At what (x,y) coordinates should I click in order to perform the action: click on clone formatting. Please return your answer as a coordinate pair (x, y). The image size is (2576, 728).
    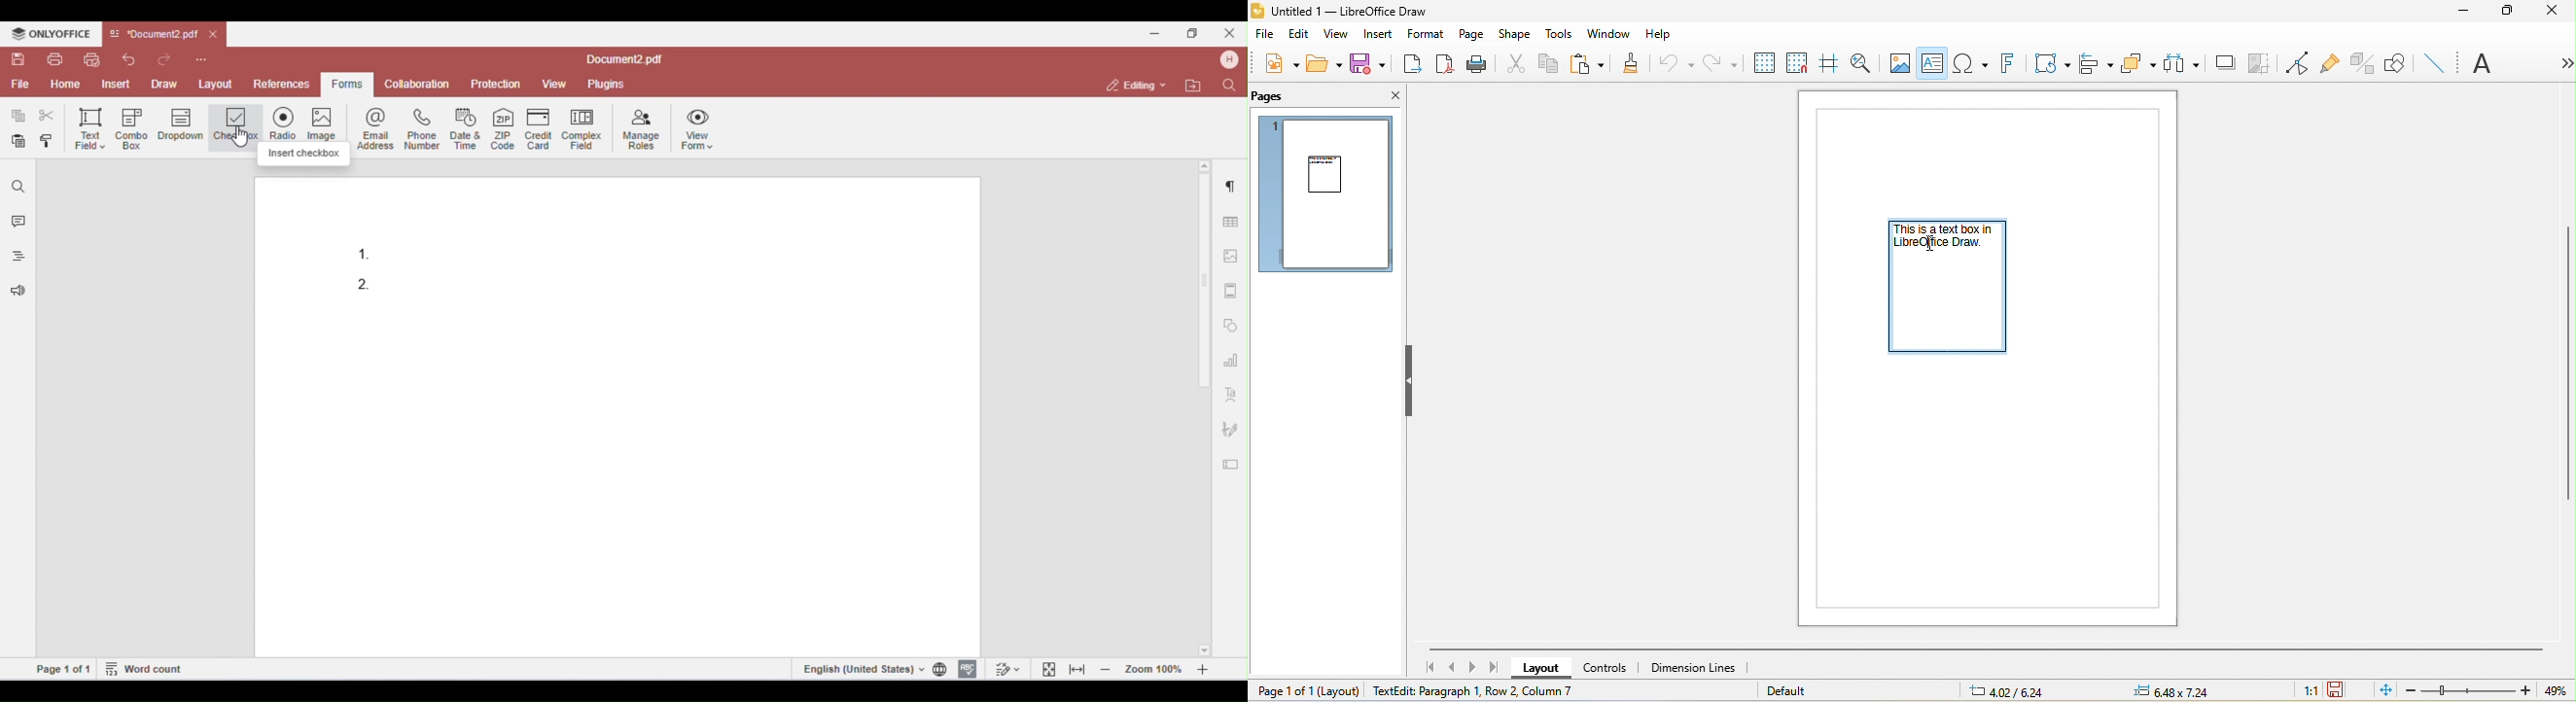
    Looking at the image, I should click on (1637, 63).